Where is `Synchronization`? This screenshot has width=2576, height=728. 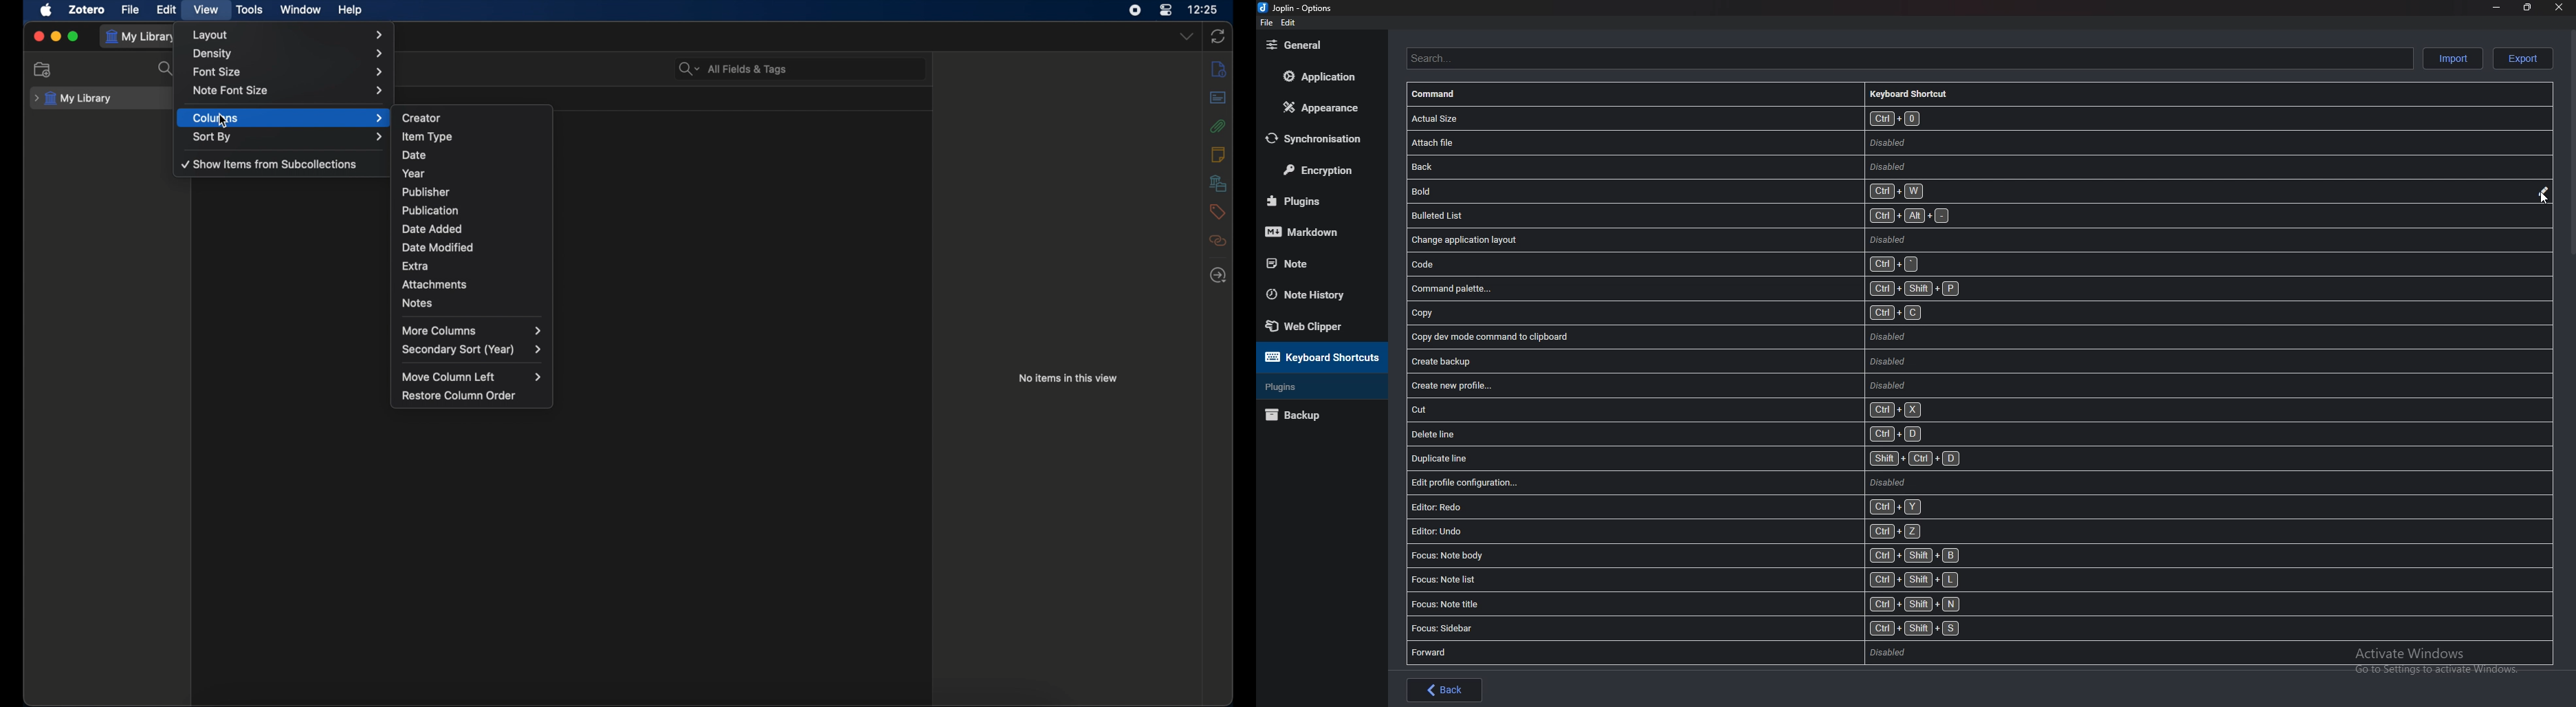 Synchronization is located at coordinates (1323, 138).